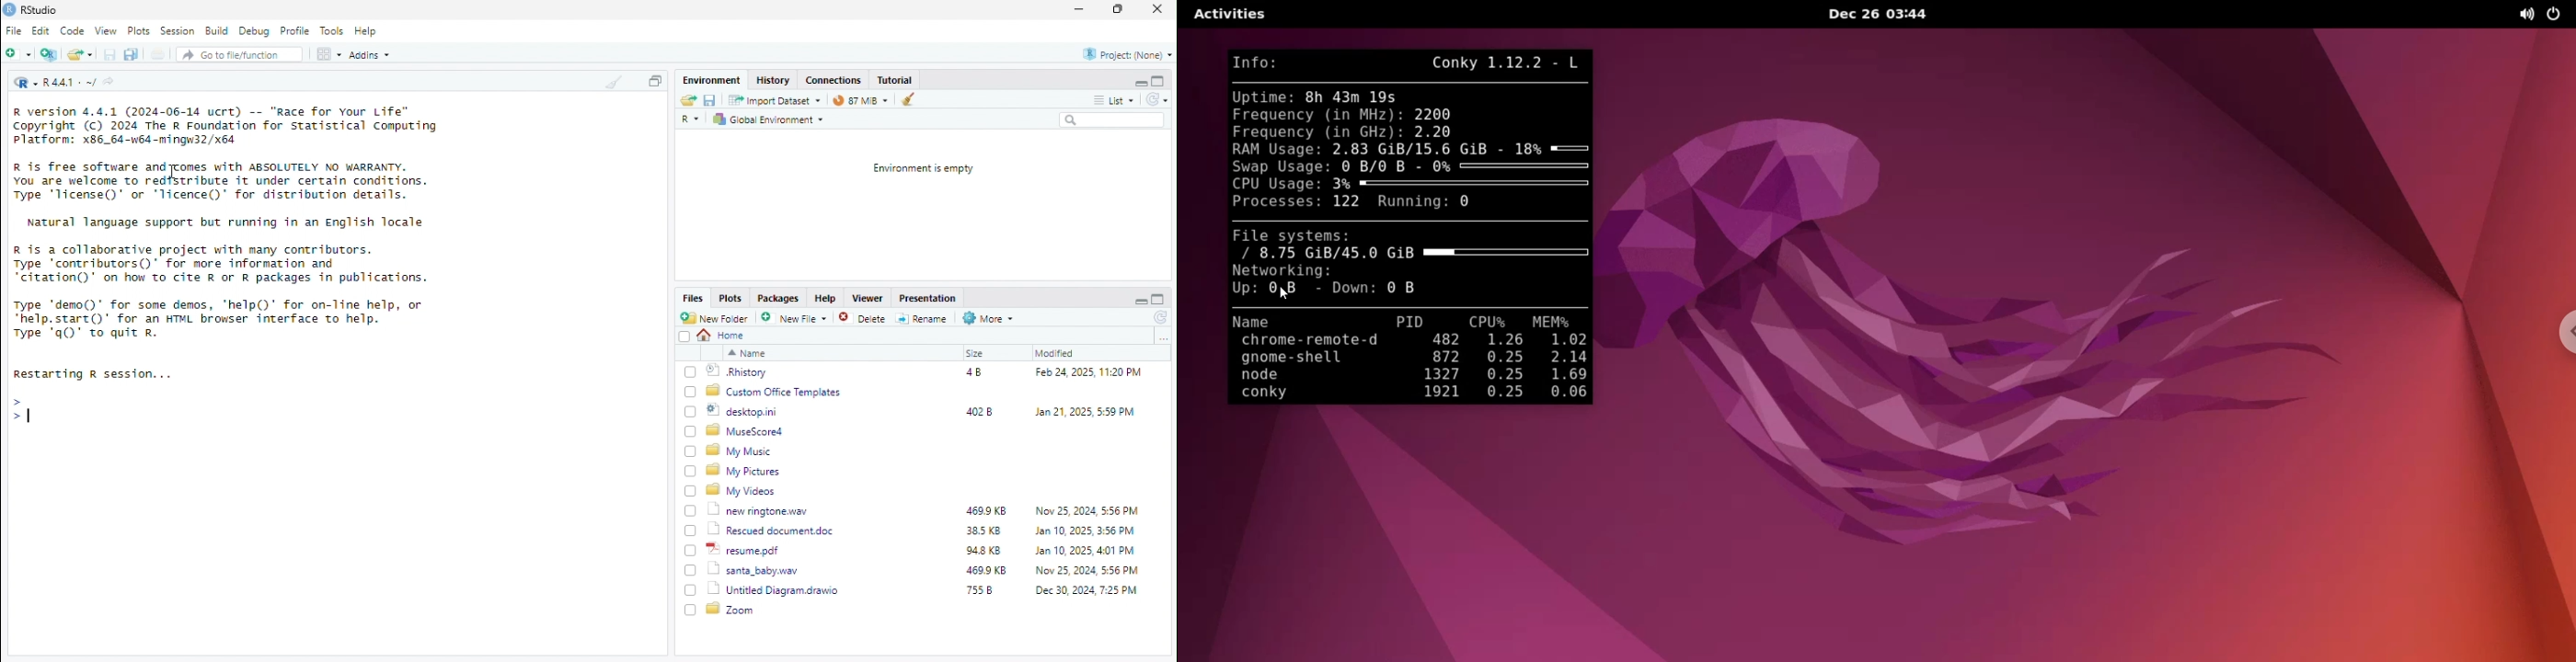 Image resolution: width=2576 pixels, height=672 pixels. What do you see at coordinates (776, 392) in the screenshot?
I see `Custom Office Templates` at bounding box center [776, 392].